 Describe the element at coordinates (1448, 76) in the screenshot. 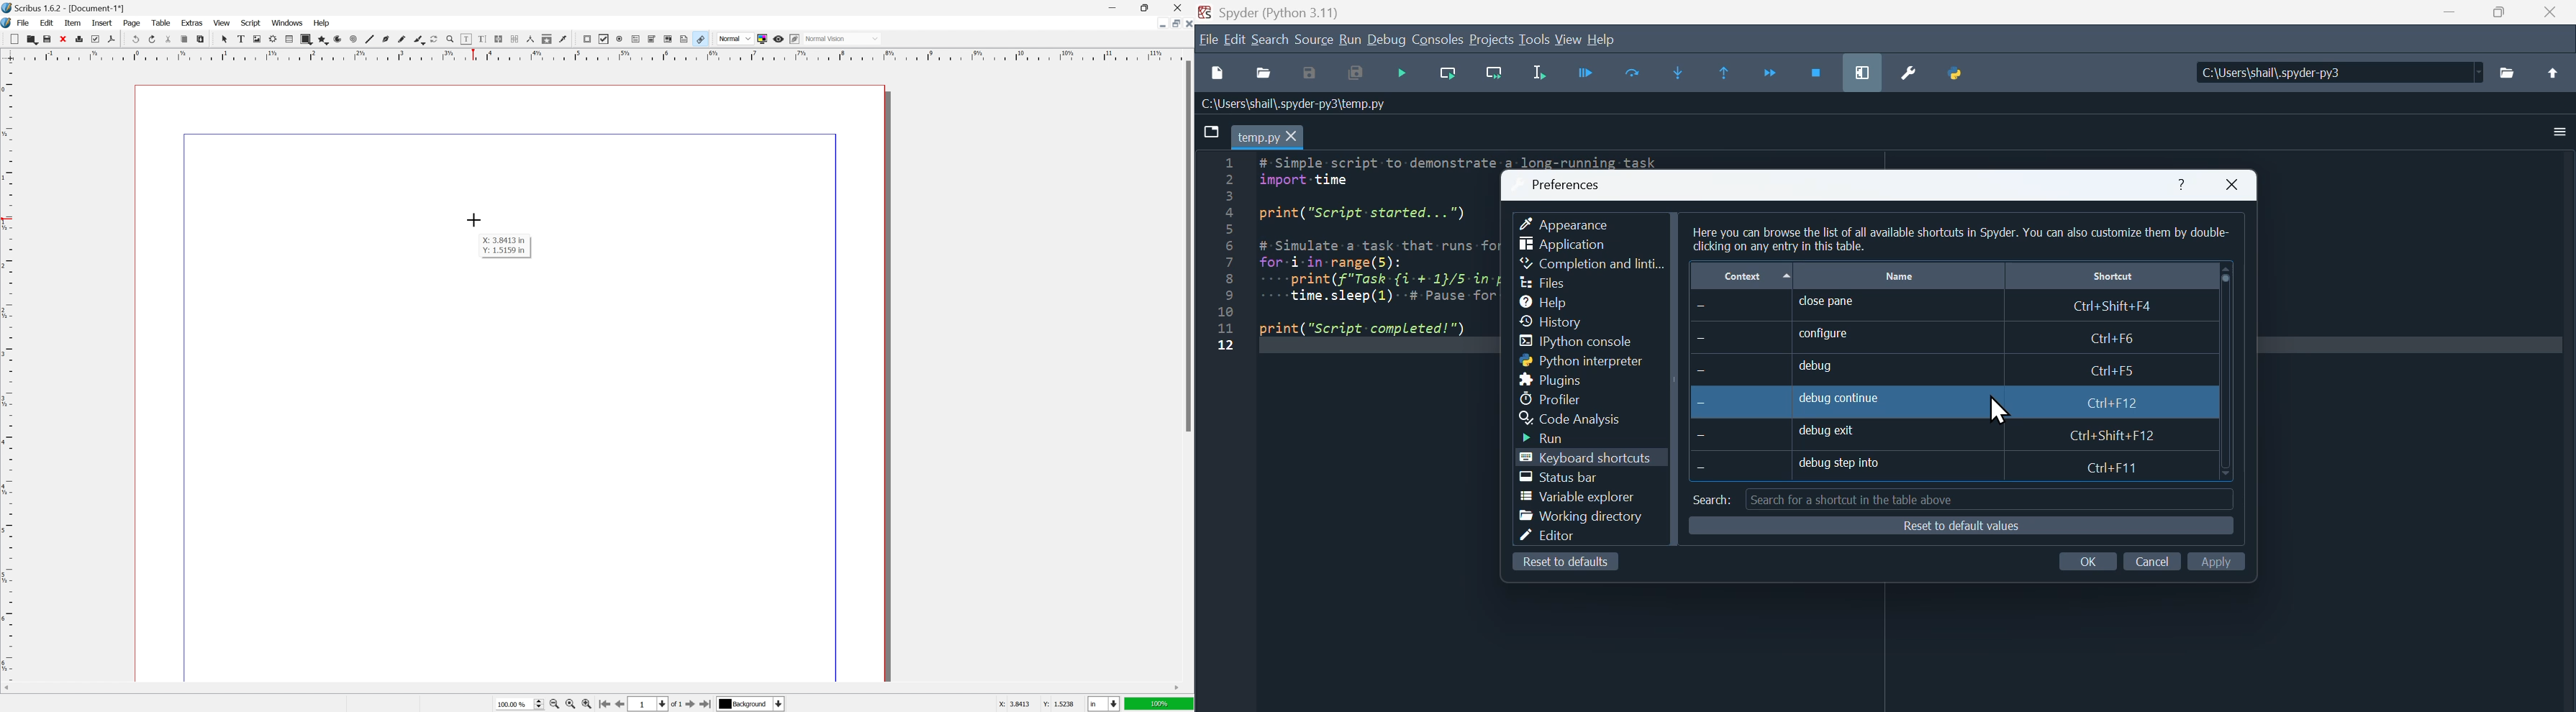

I see `run current line` at that location.